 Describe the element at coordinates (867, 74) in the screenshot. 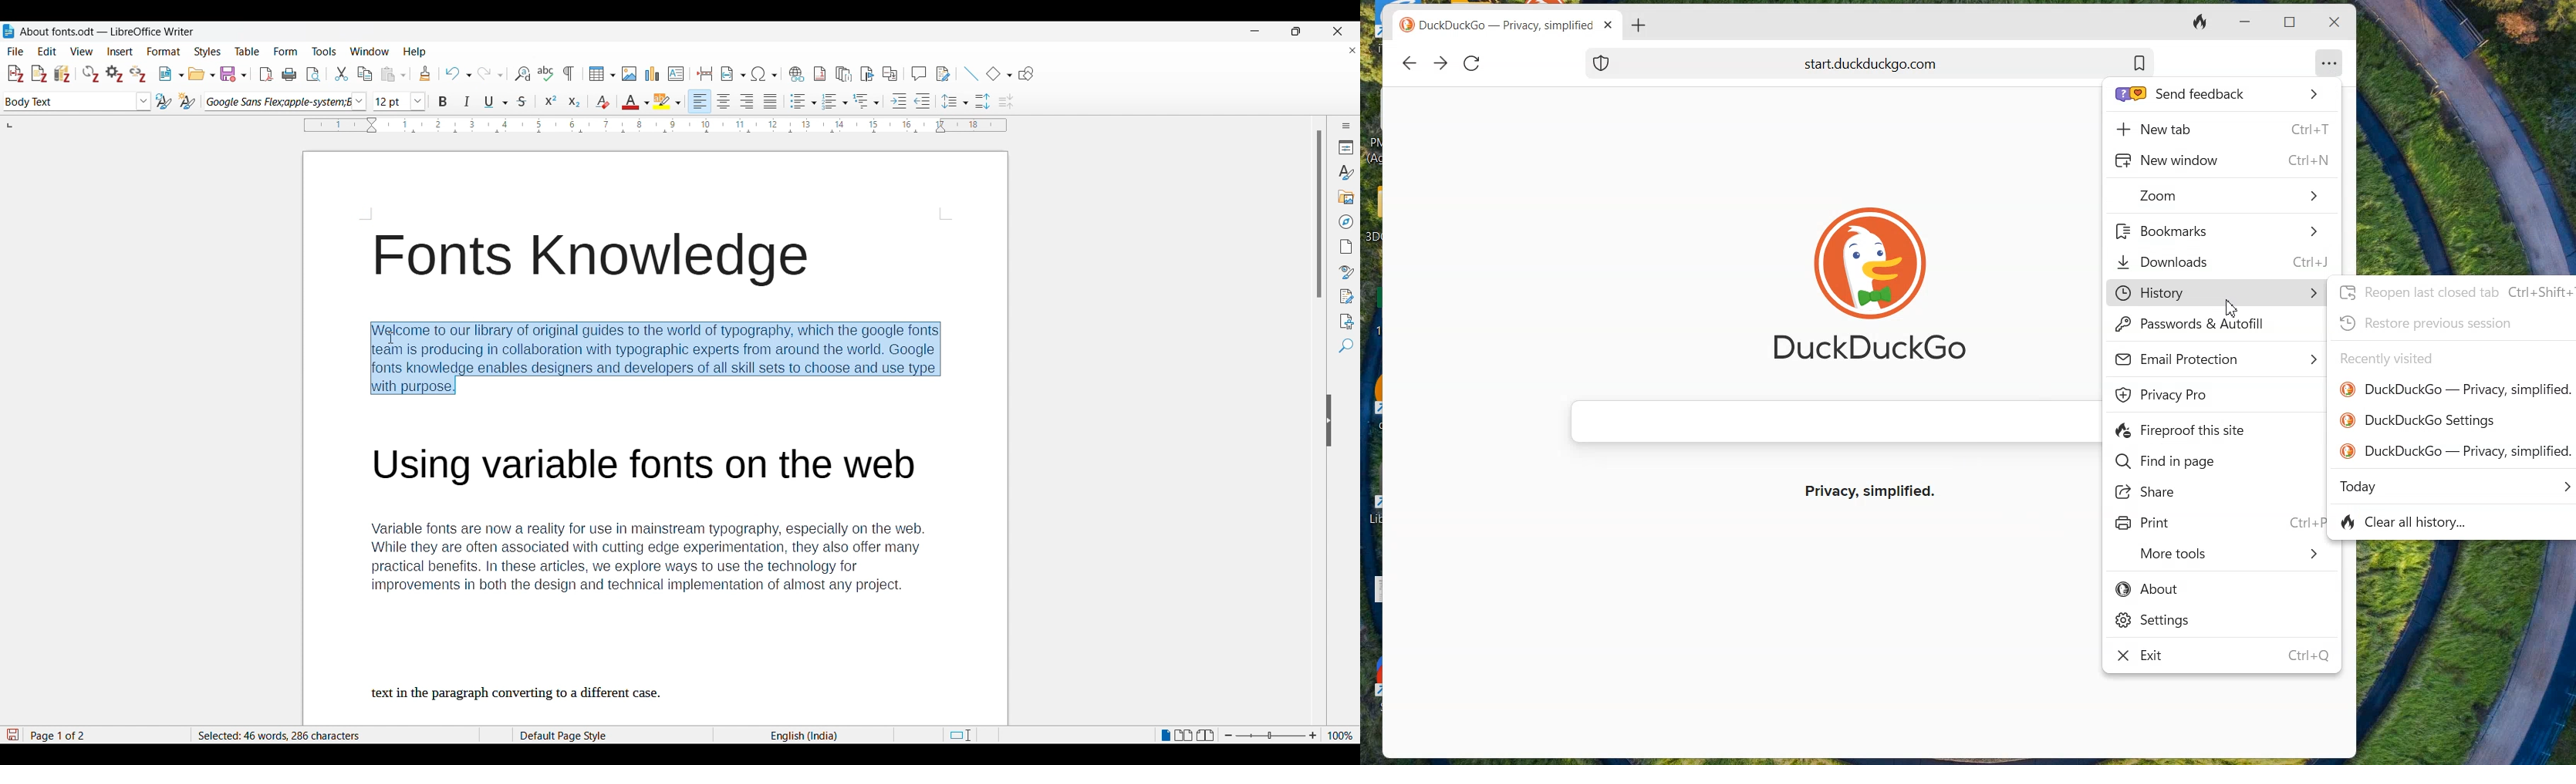

I see `Insert bookmark` at that location.